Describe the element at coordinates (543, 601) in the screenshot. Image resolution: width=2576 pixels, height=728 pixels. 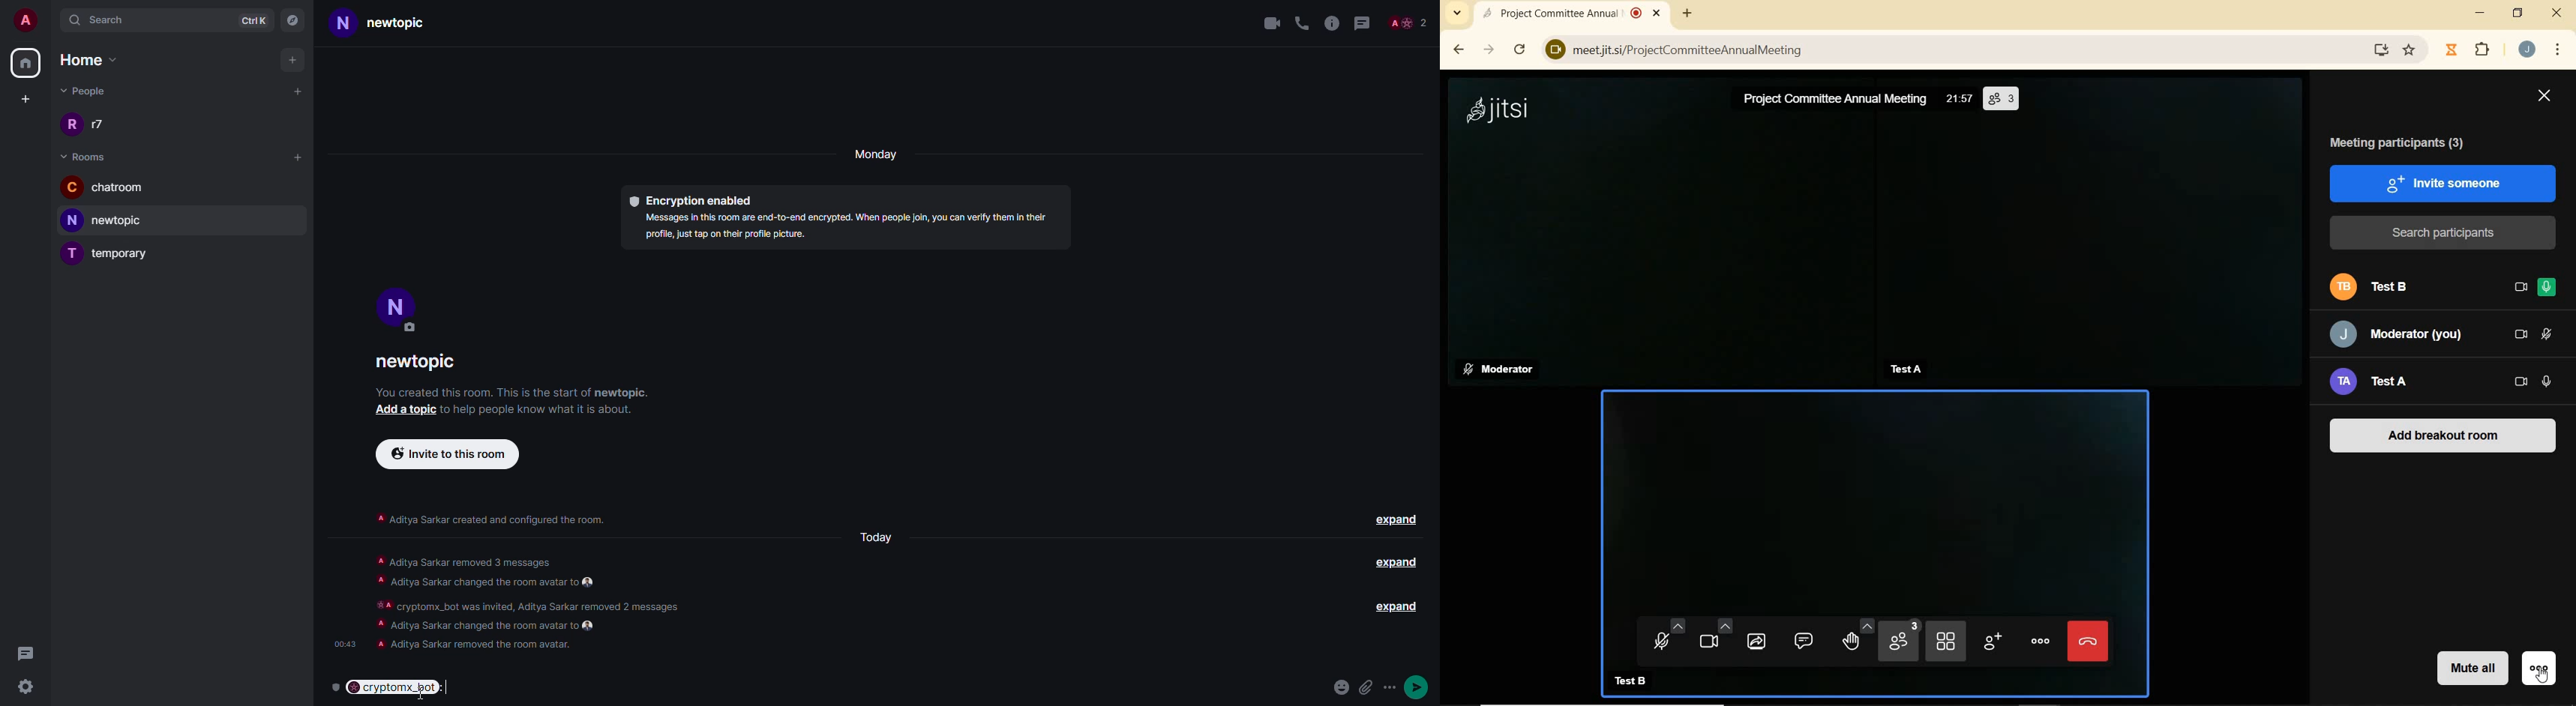
I see `A Aditya Sarkar removed 3 messages.

A Aditya Sarkar changed the room avatar to €%

#A cryptomx_bot was invited, Aditya Sarkar removed 2 messages
A Aditya Sarkar changed the room avatar to €%

A Aditya Sarkar removed the room avatar.` at that location.